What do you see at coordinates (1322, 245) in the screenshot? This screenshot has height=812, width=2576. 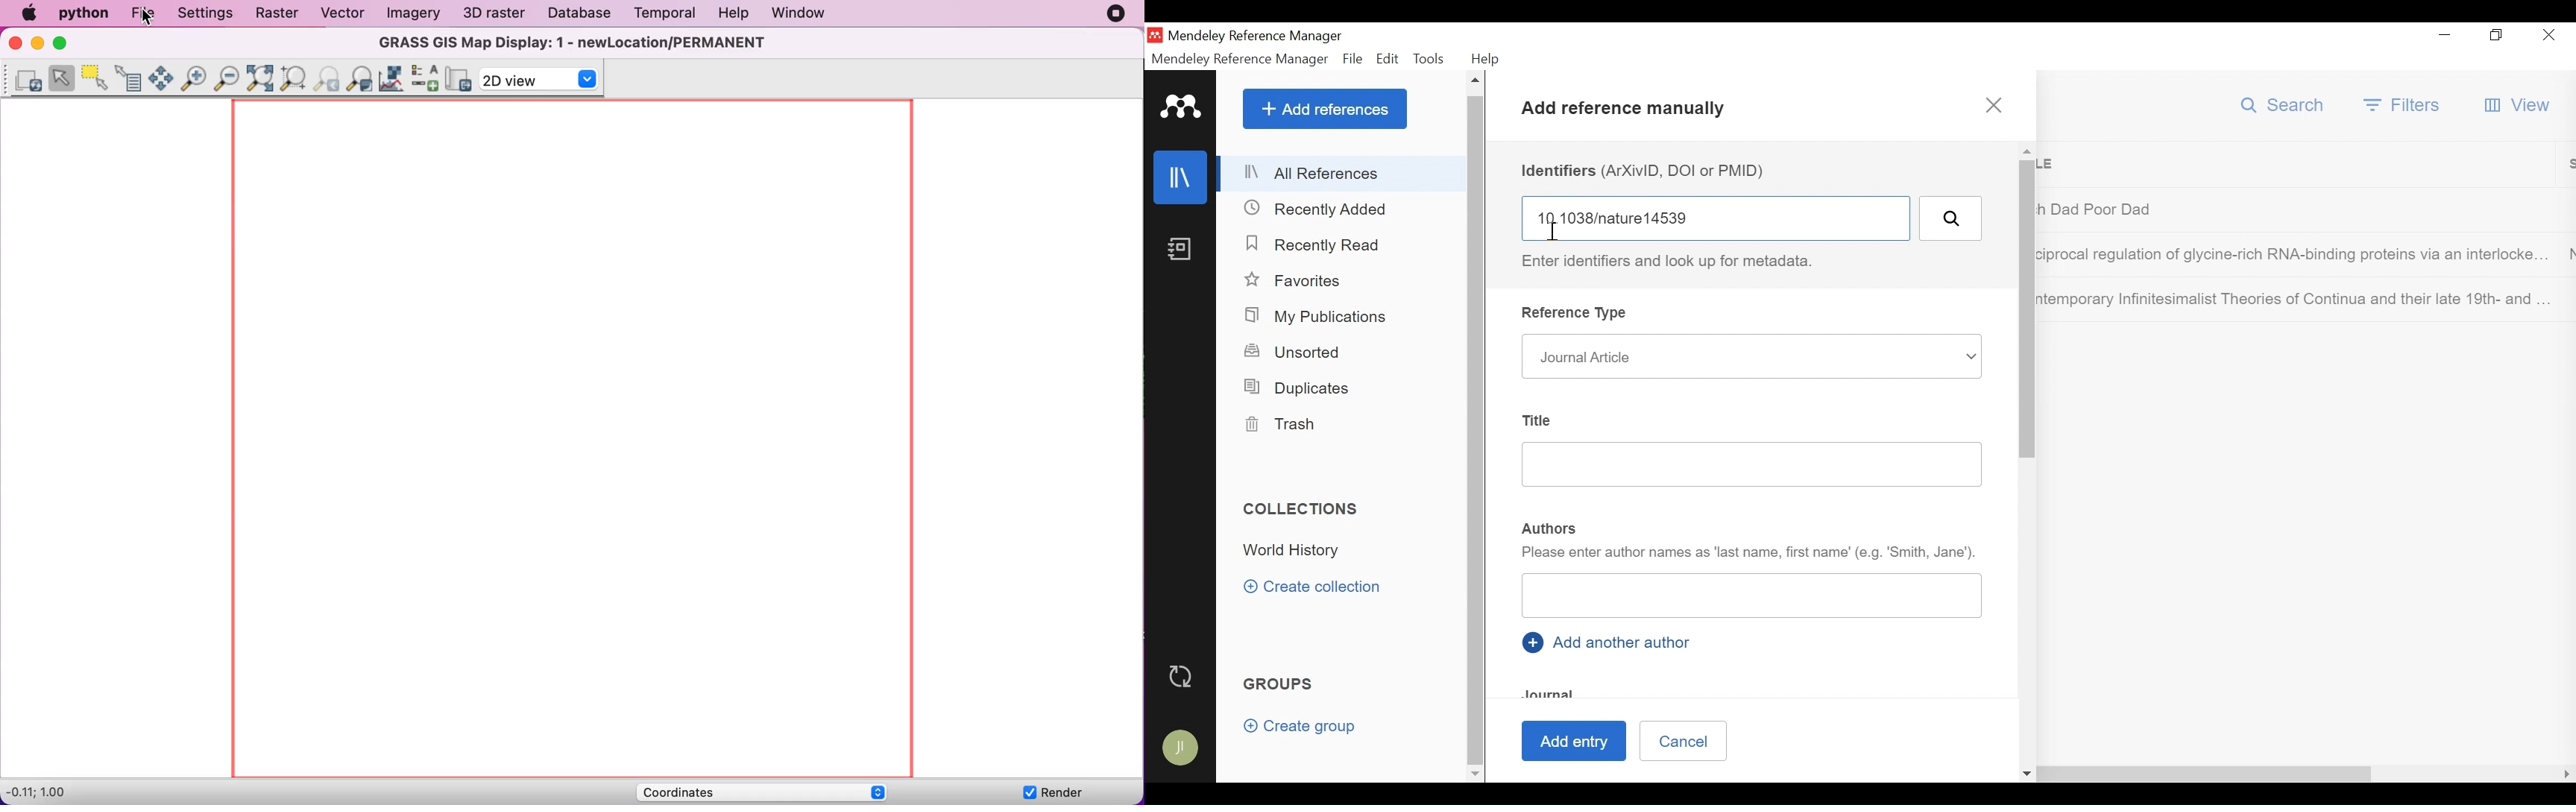 I see `Recently Read` at bounding box center [1322, 245].